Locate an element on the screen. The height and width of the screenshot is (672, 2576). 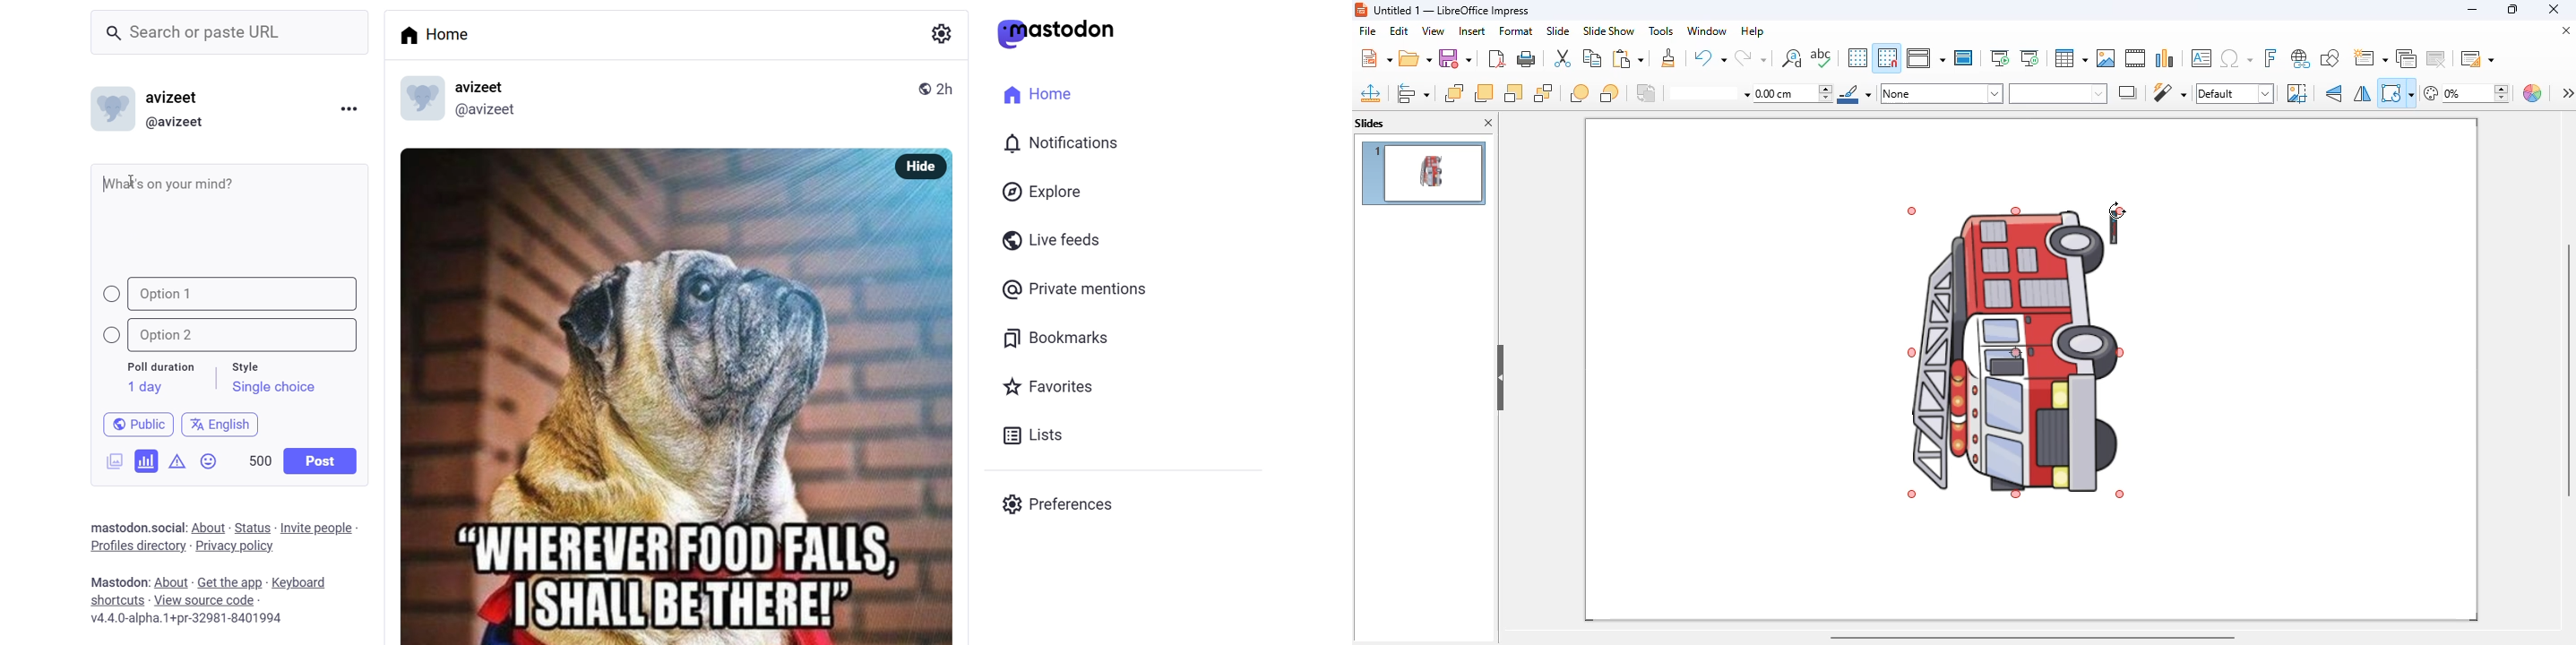
image mode is located at coordinates (2235, 94).